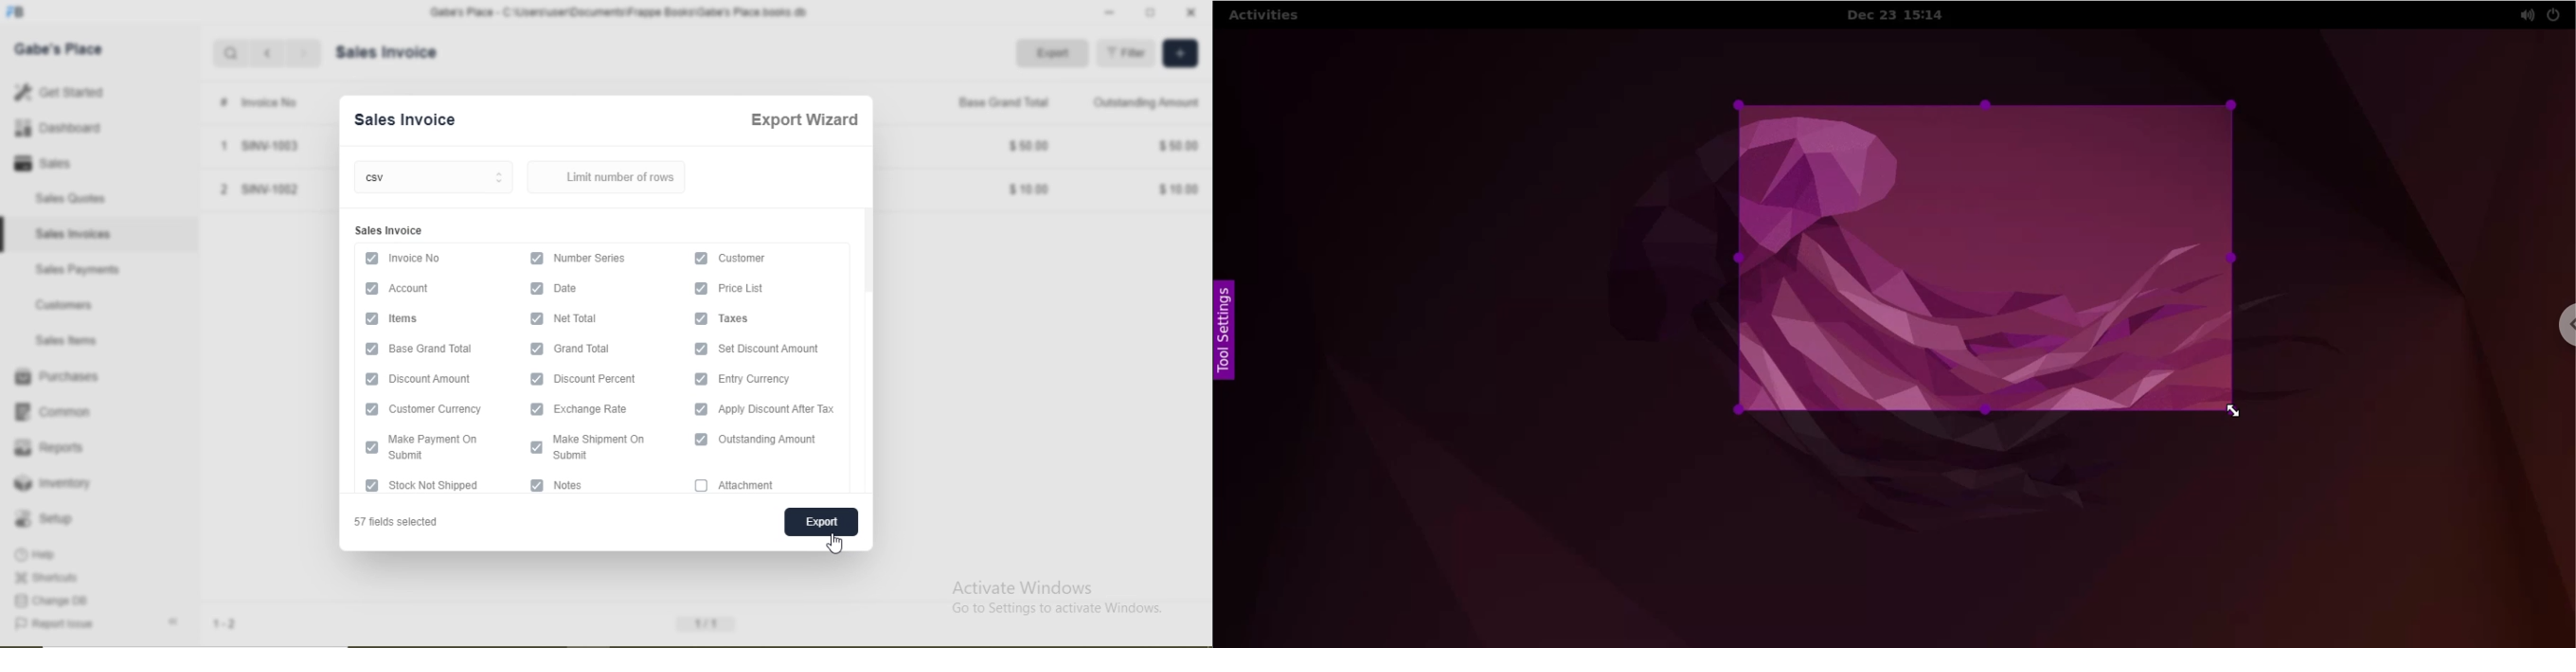  Describe the element at coordinates (594, 350) in the screenshot. I see `Grand Total` at that location.